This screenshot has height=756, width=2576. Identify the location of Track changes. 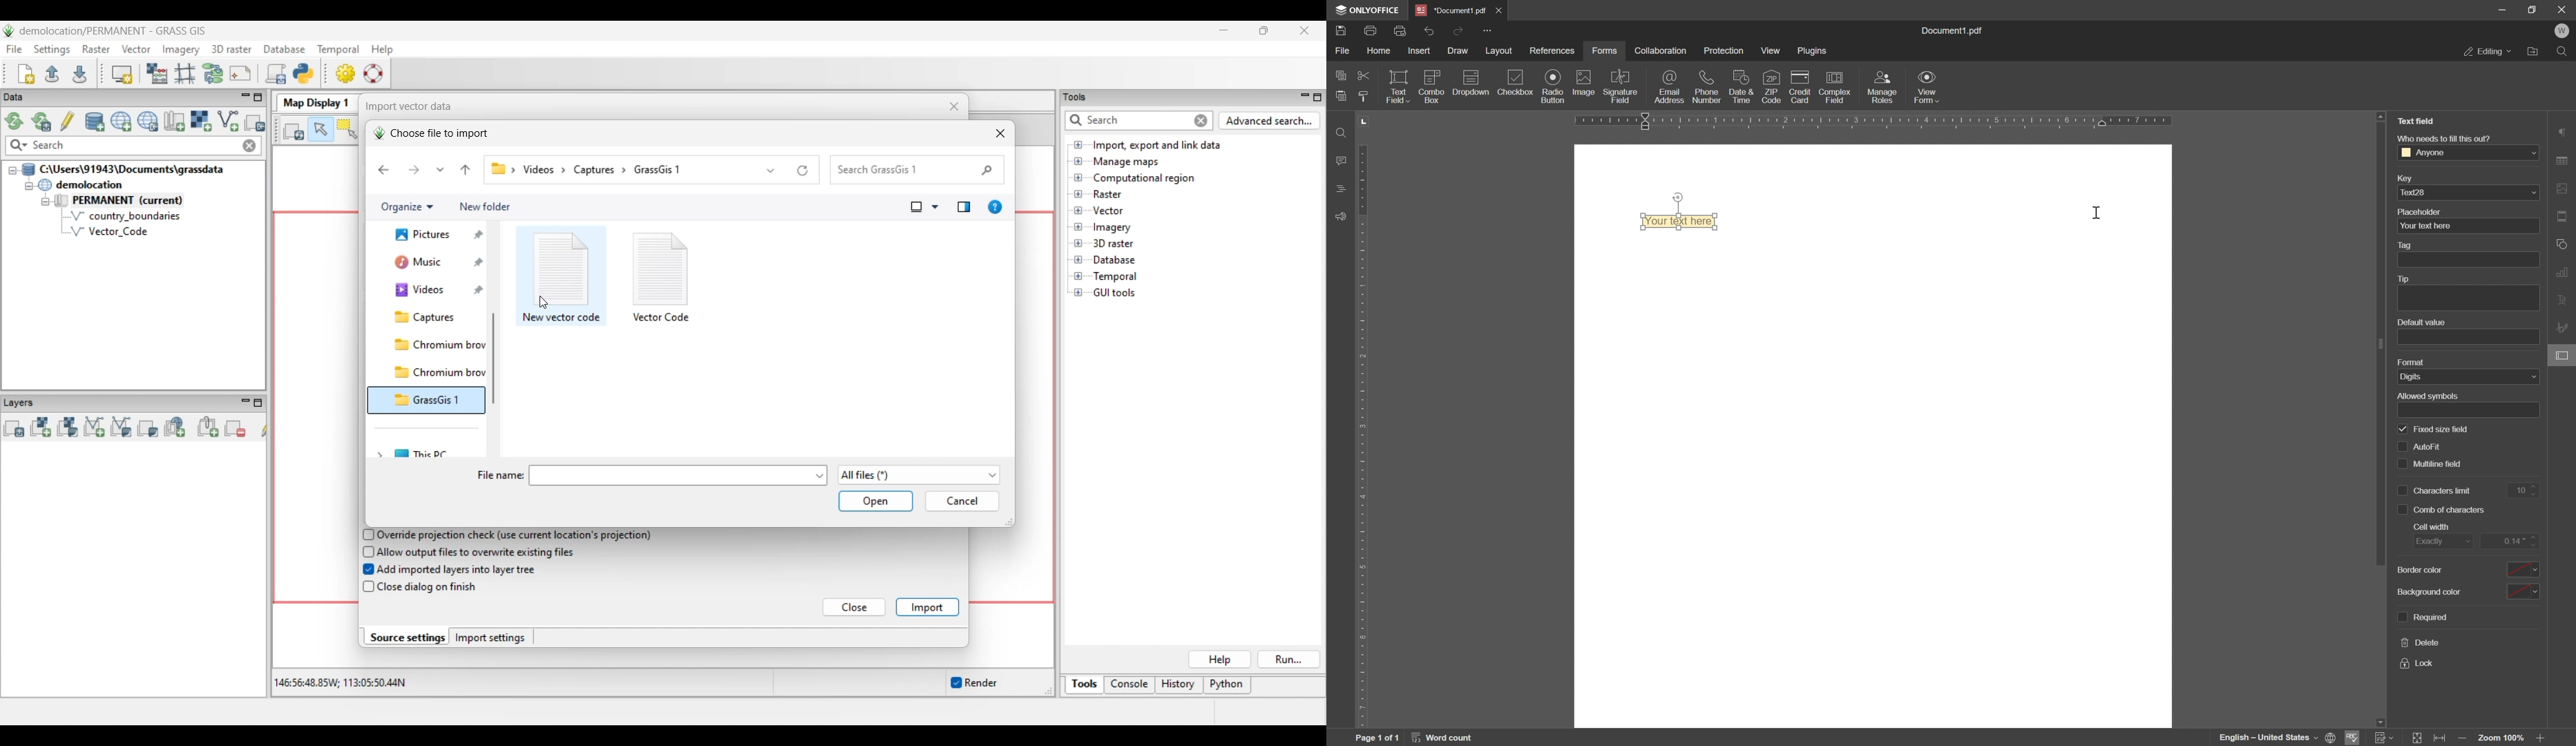
(2385, 739).